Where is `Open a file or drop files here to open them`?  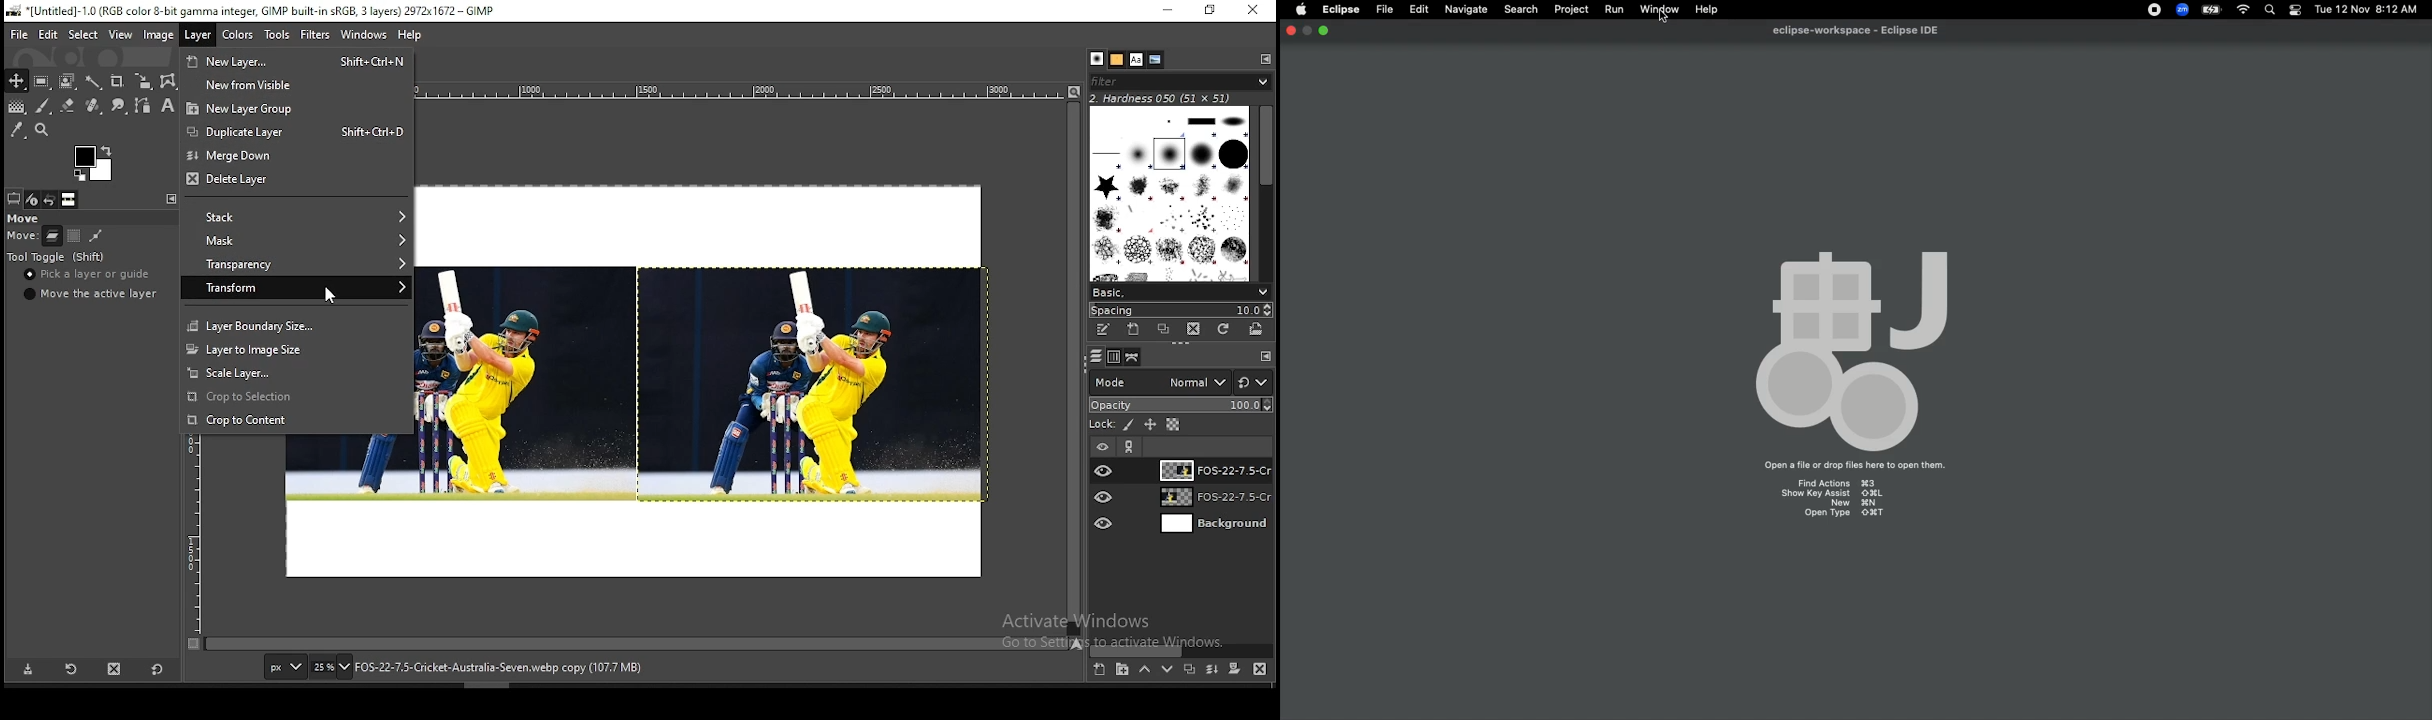 Open a file or drop files here to open them is located at coordinates (1854, 466).